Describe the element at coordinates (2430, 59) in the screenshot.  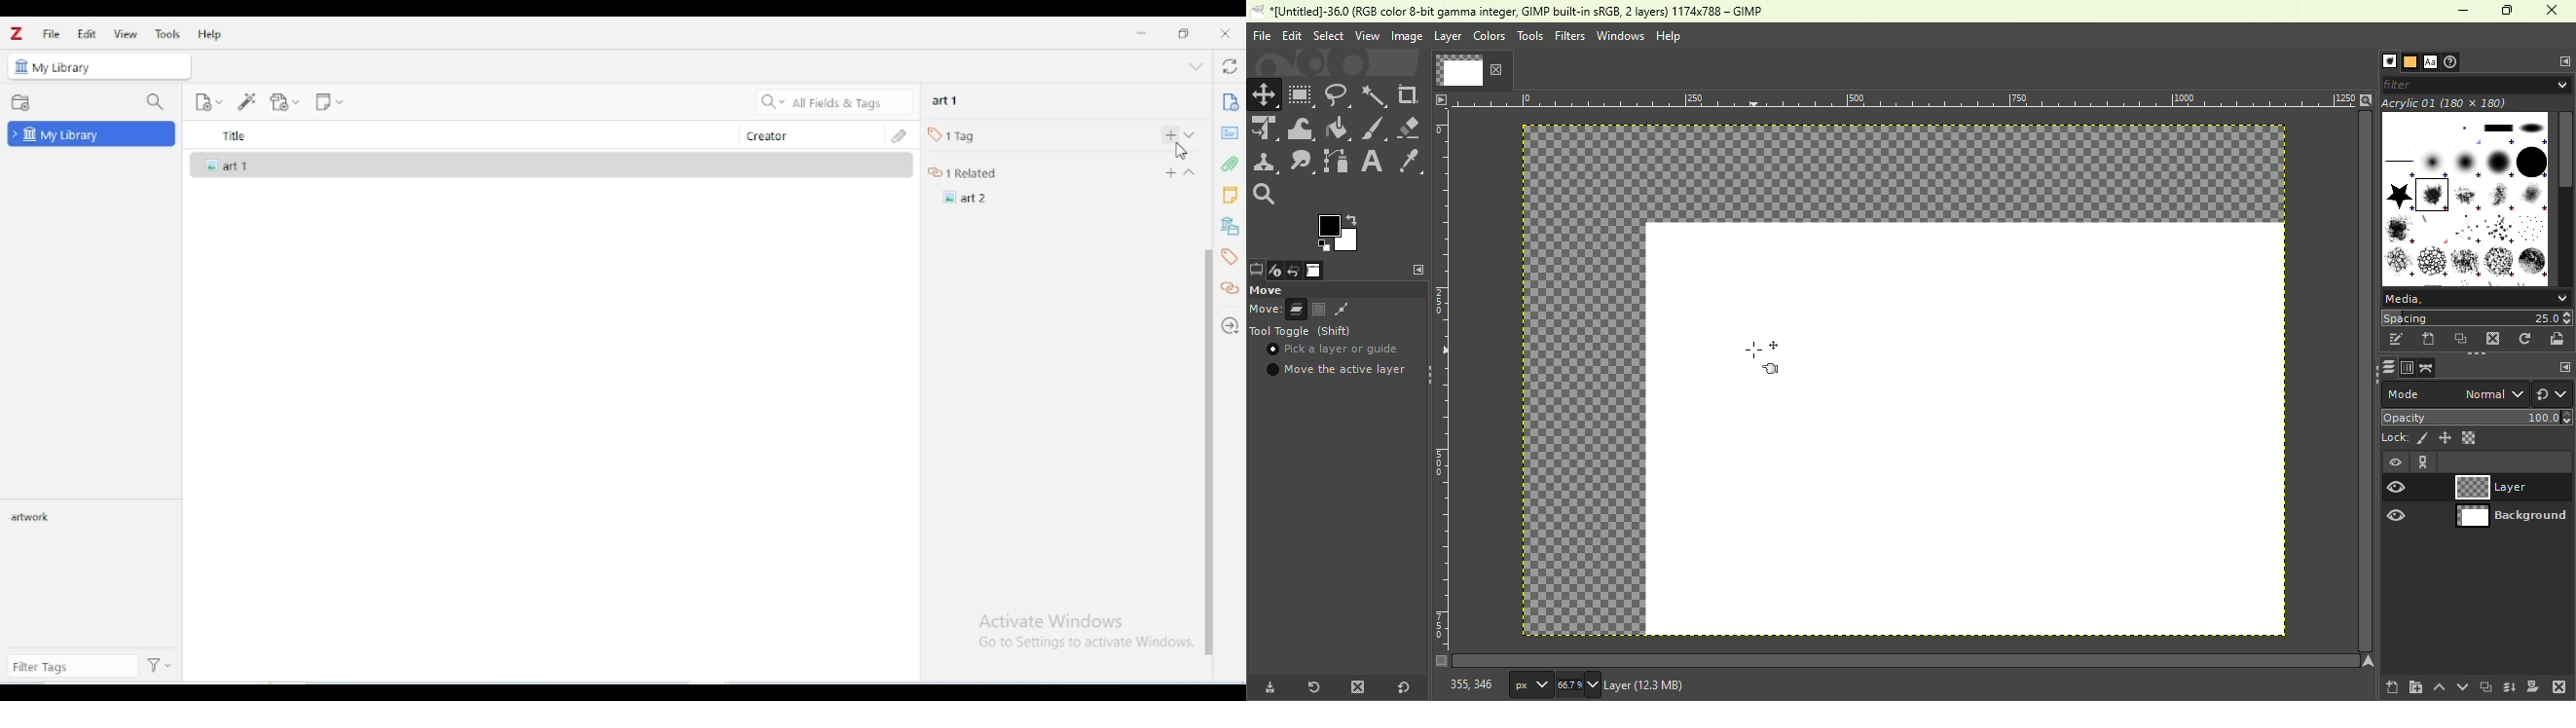
I see `Fonts` at that location.